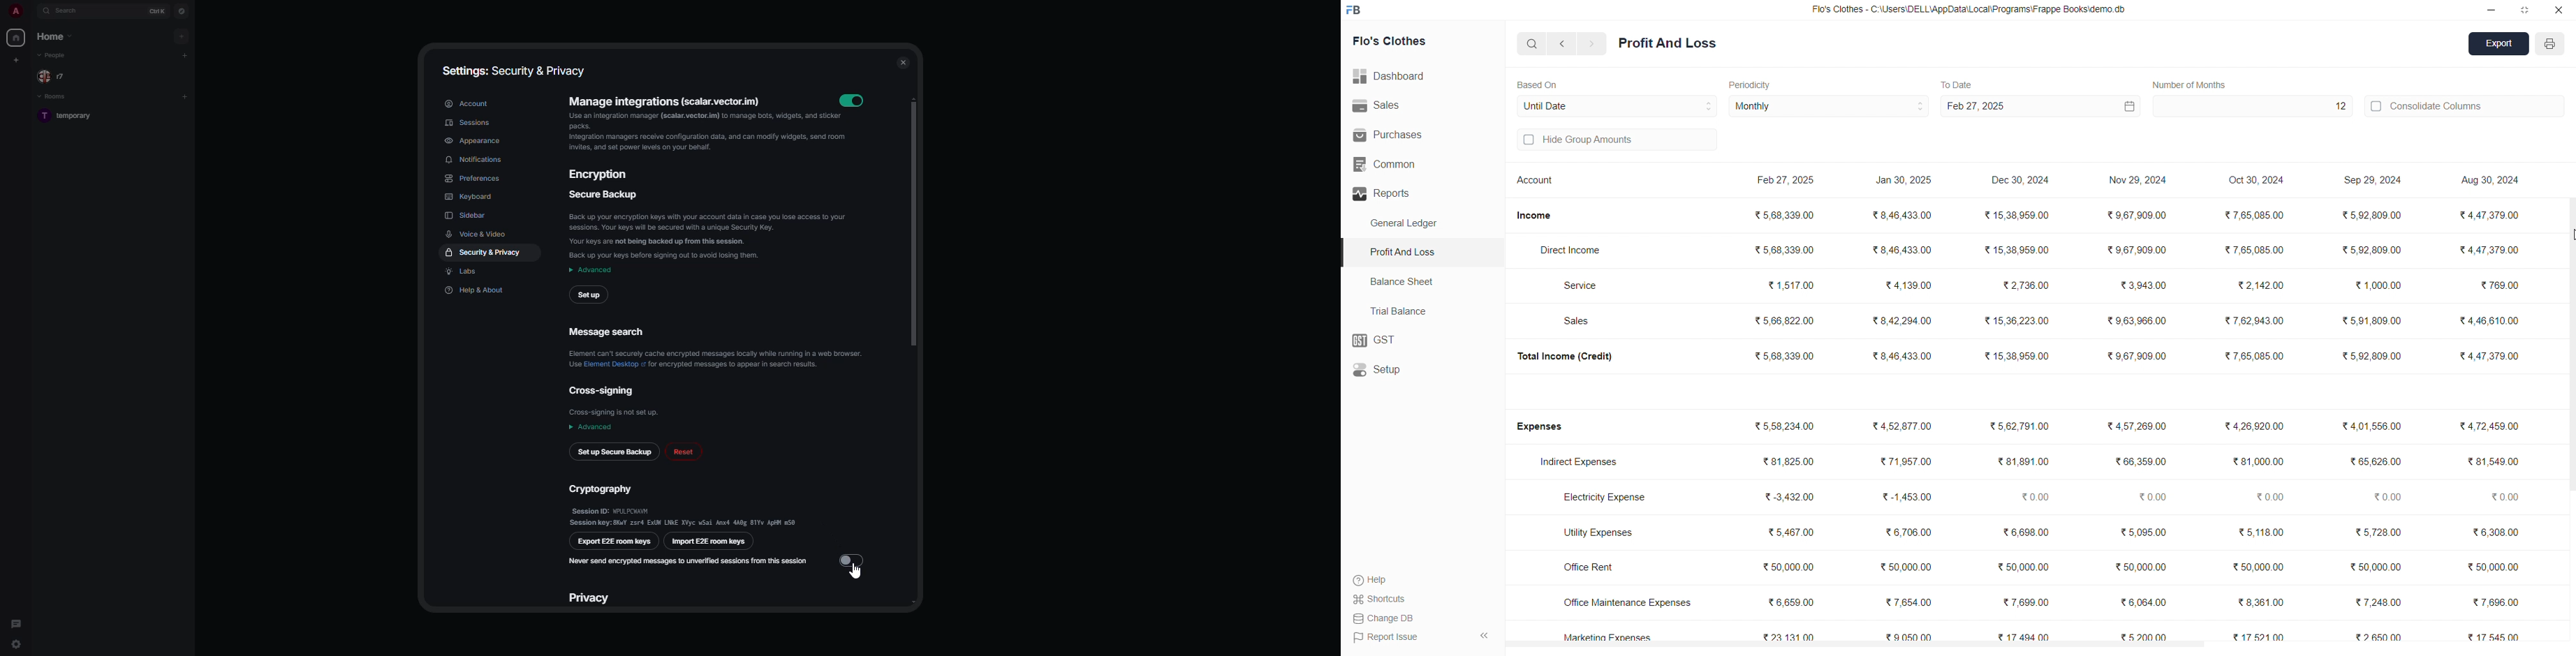 This screenshot has height=672, width=2576. I want to click on ₹6,064.00, so click(2144, 600).